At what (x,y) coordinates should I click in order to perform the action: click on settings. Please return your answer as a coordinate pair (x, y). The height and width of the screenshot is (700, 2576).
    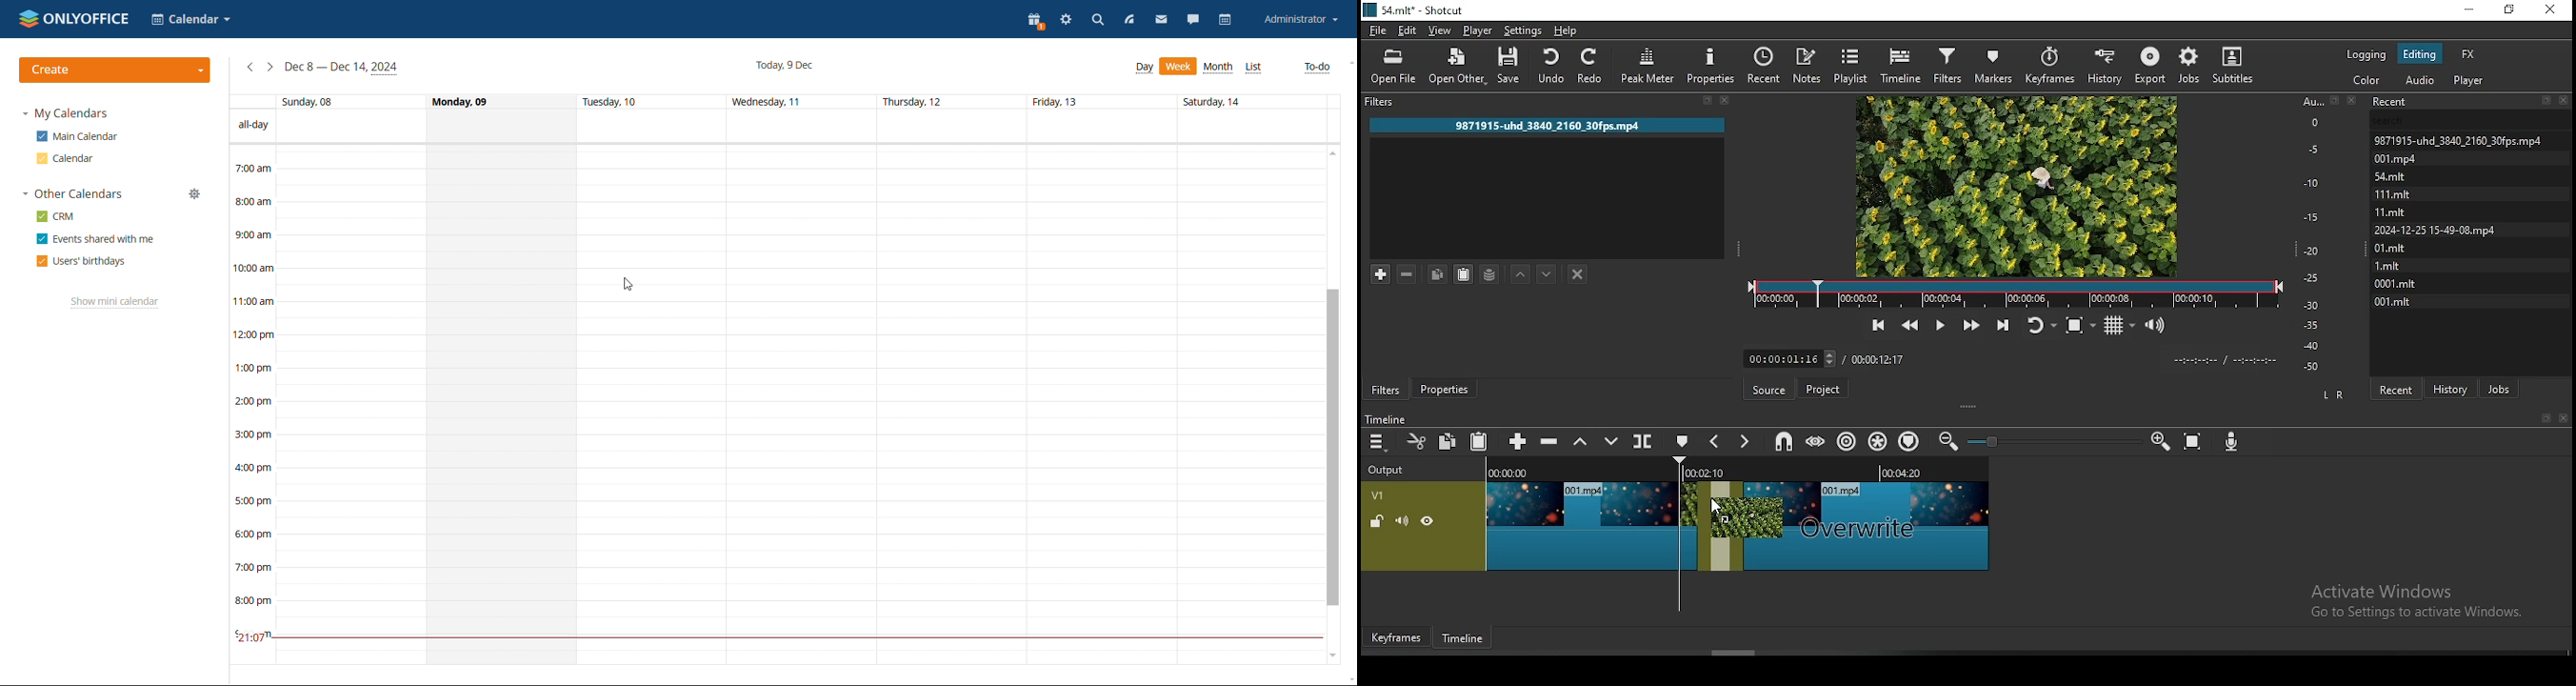
    Looking at the image, I should click on (1522, 31).